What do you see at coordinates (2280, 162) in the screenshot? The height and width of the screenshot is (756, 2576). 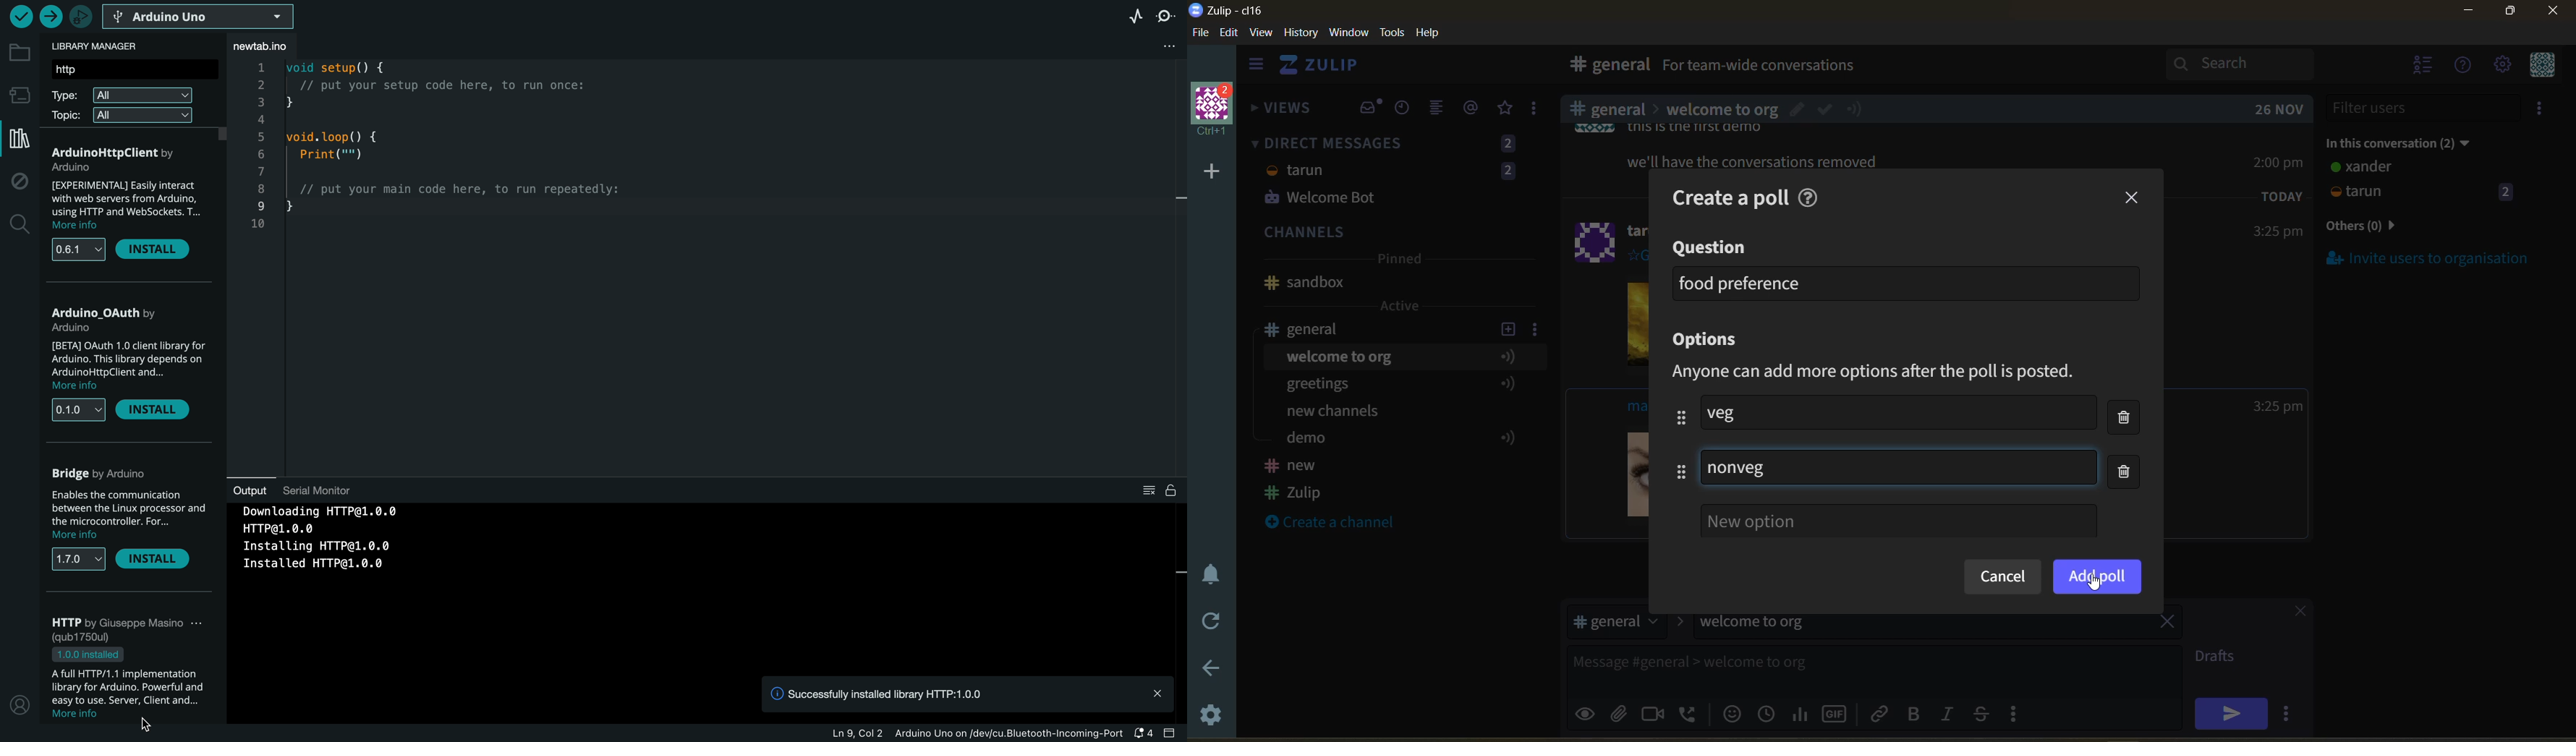 I see `2:00 pm` at bounding box center [2280, 162].